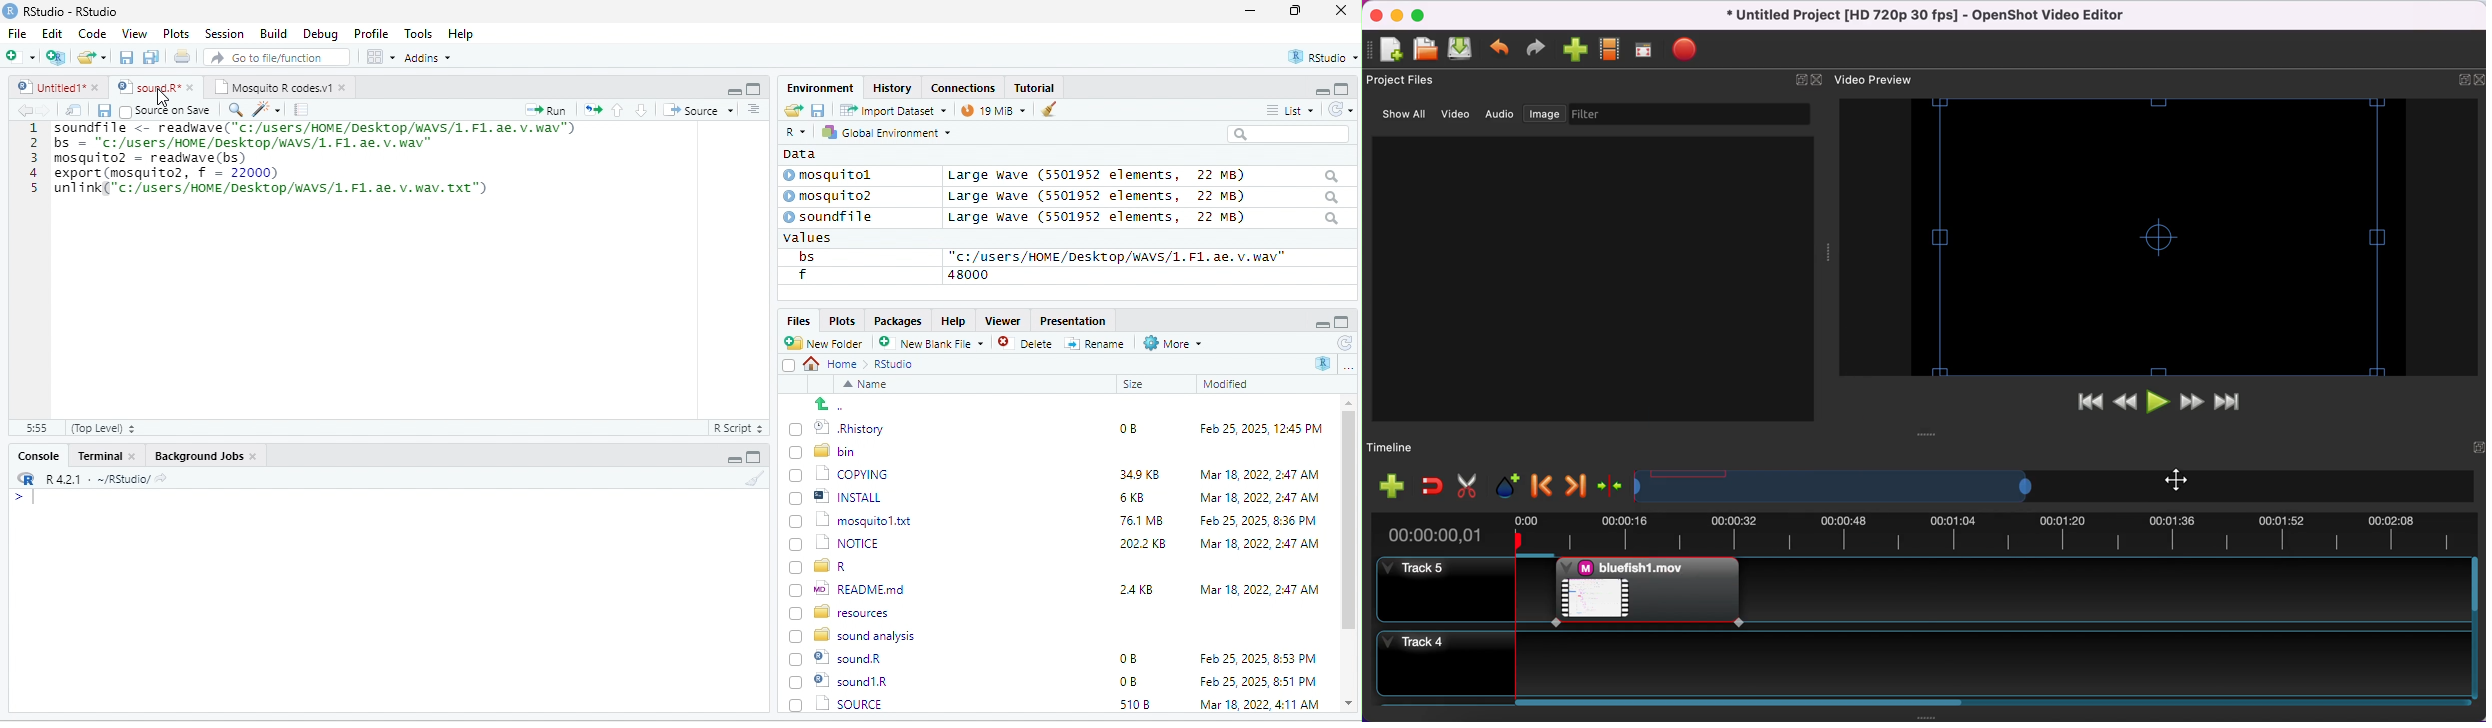 The width and height of the screenshot is (2492, 728). What do you see at coordinates (953, 319) in the screenshot?
I see `Help` at bounding box center [953, 319].